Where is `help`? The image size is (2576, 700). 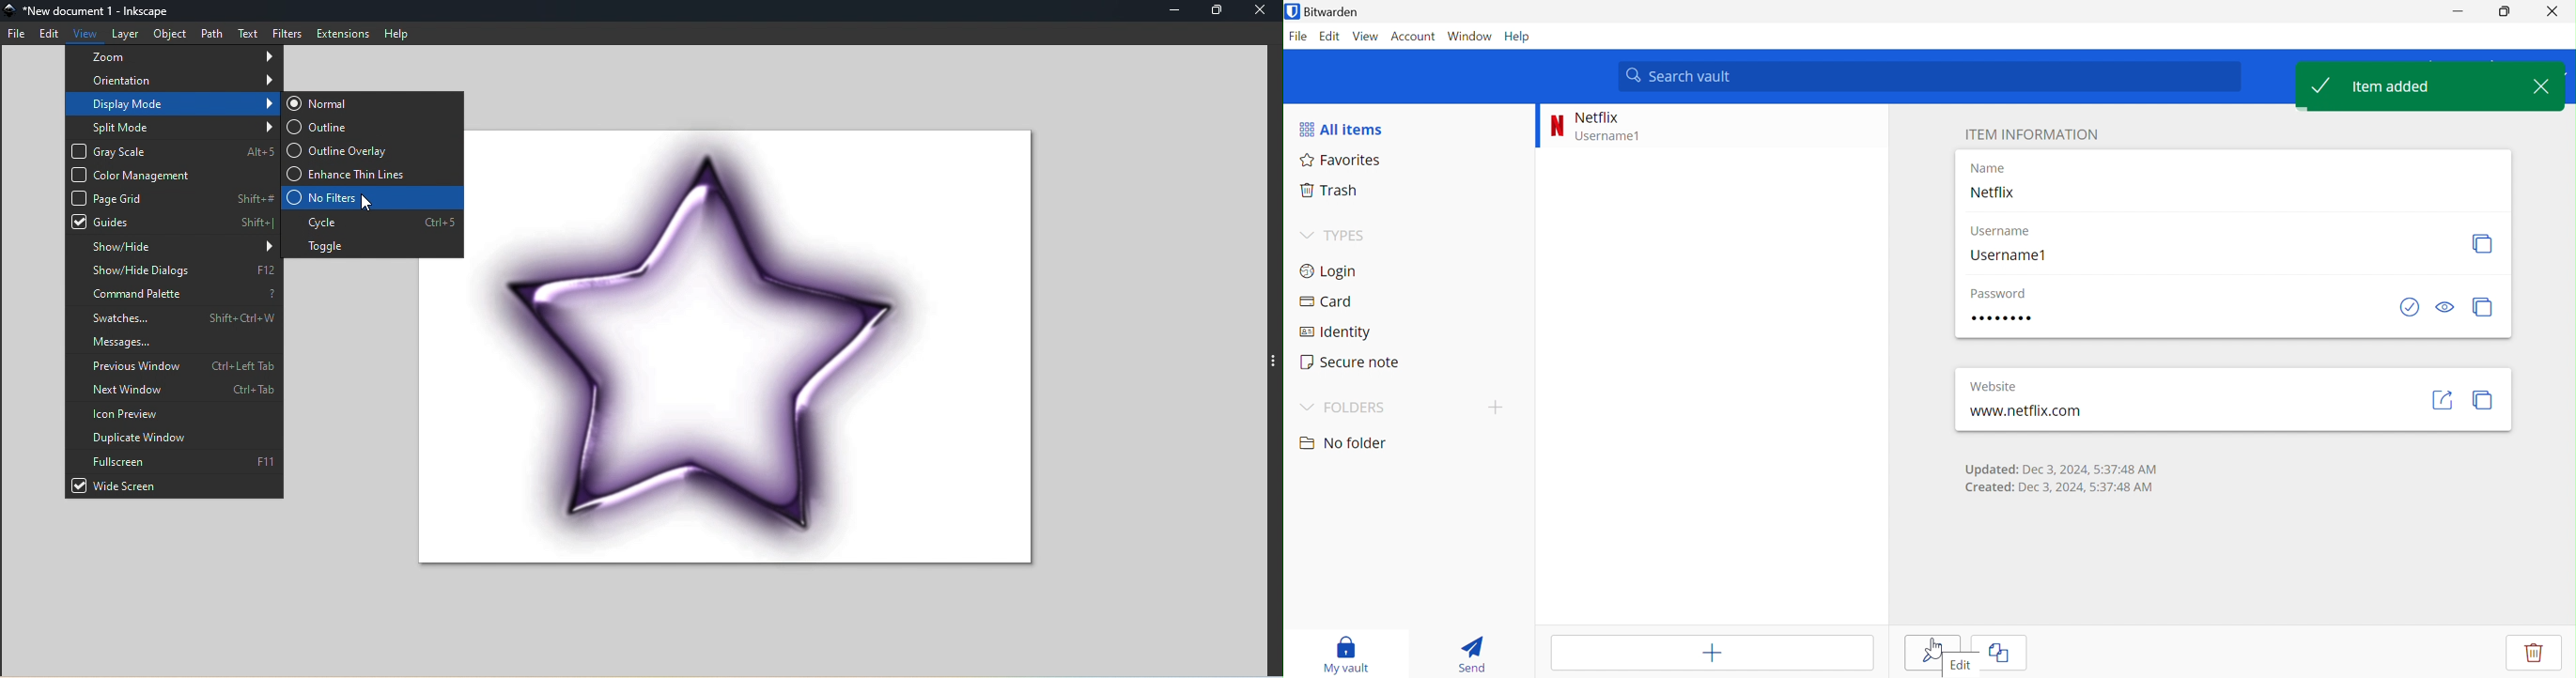
help is located at coordinates (400, 33).